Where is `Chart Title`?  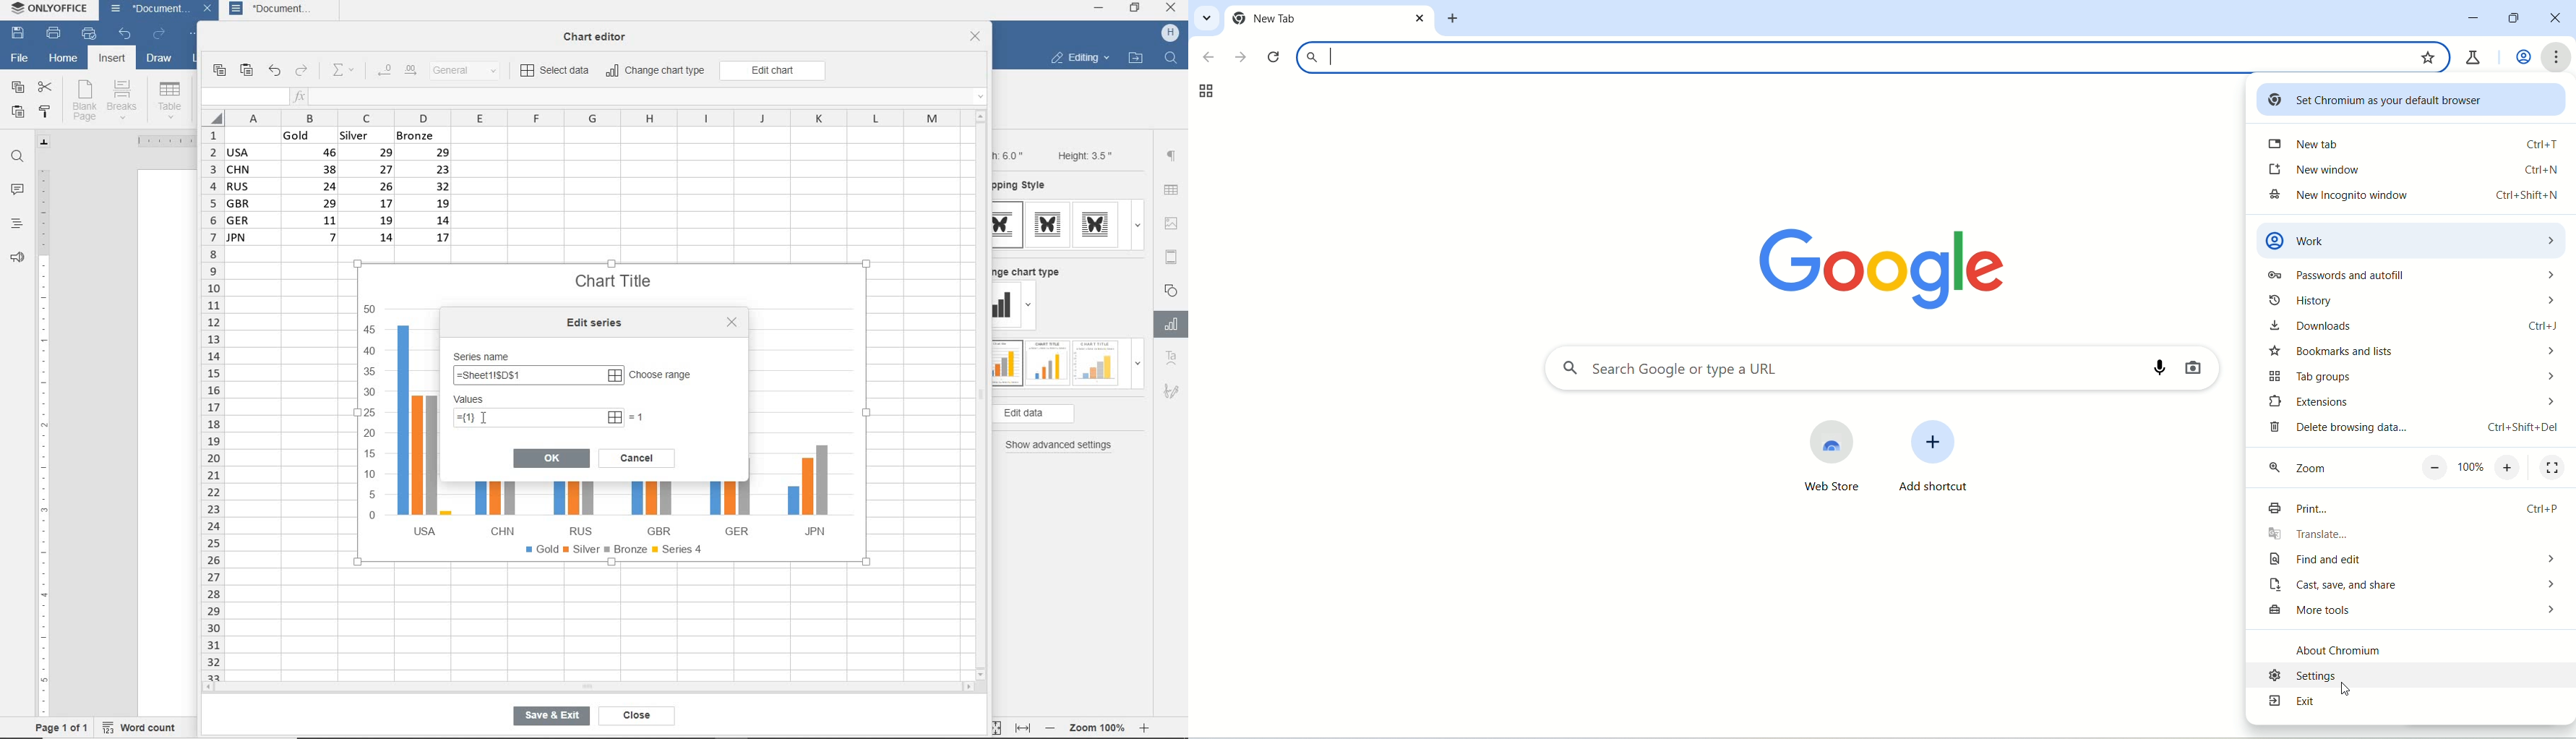
Chart Title is located at coordinates (615, 273).